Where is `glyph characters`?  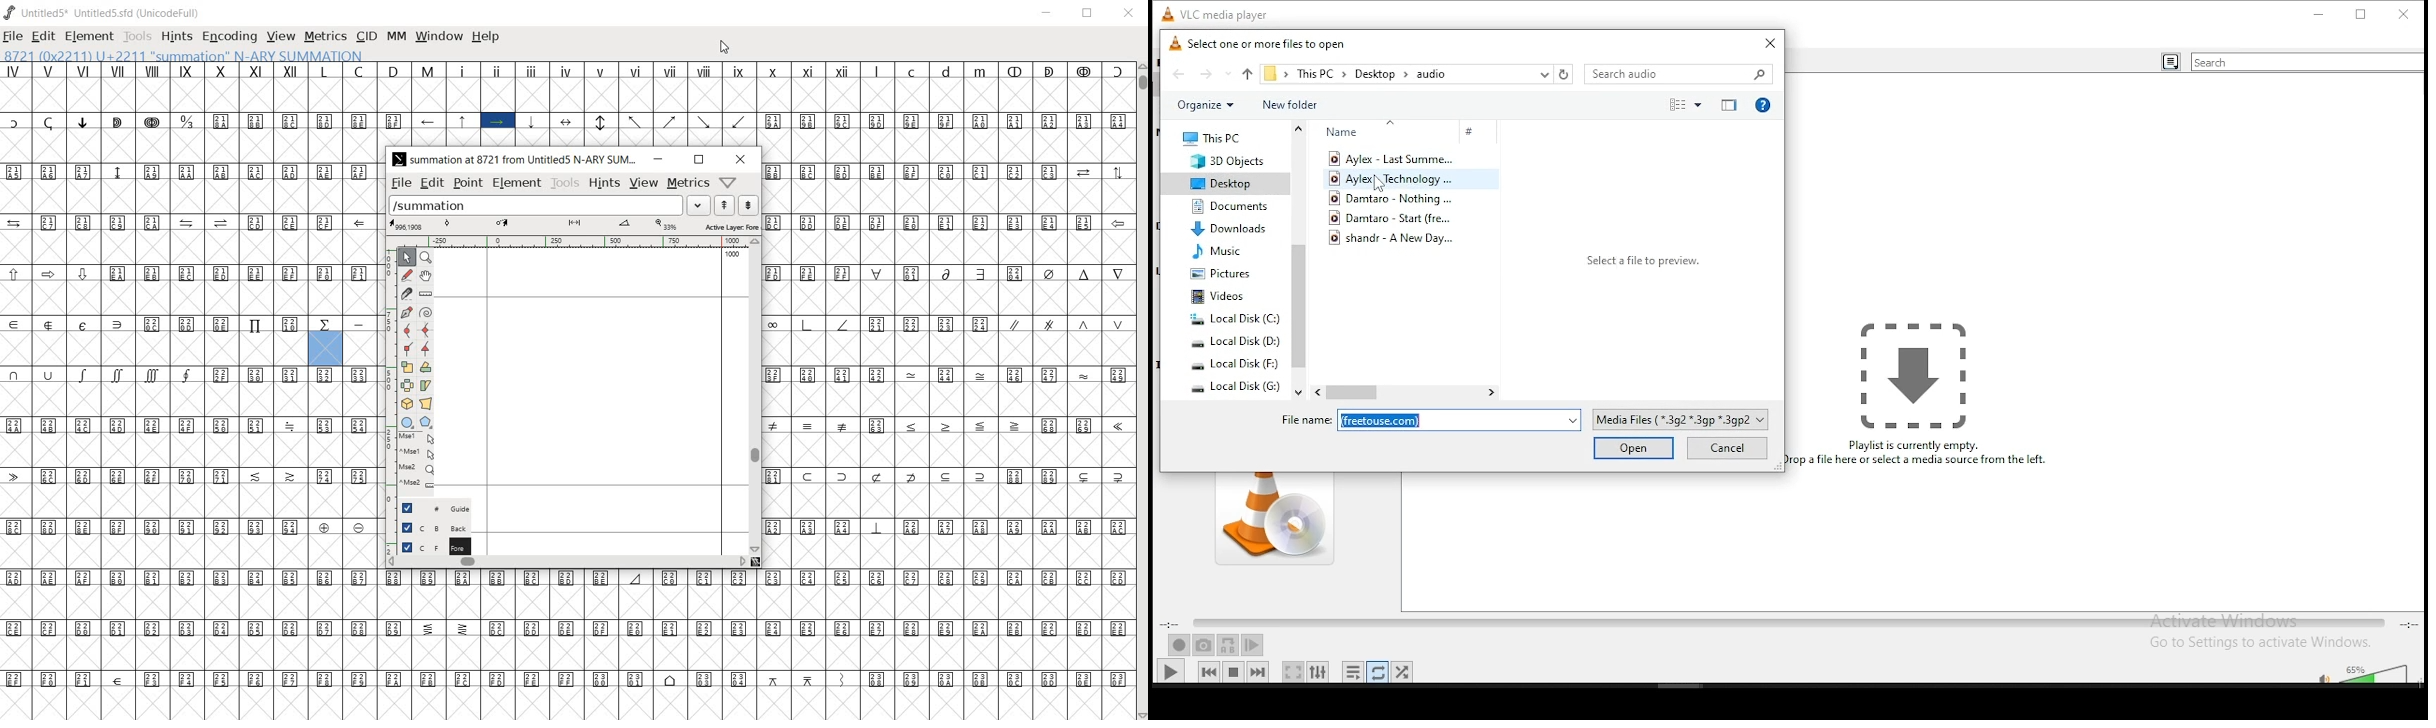 glyph characters is located at coordinates (188, 392).